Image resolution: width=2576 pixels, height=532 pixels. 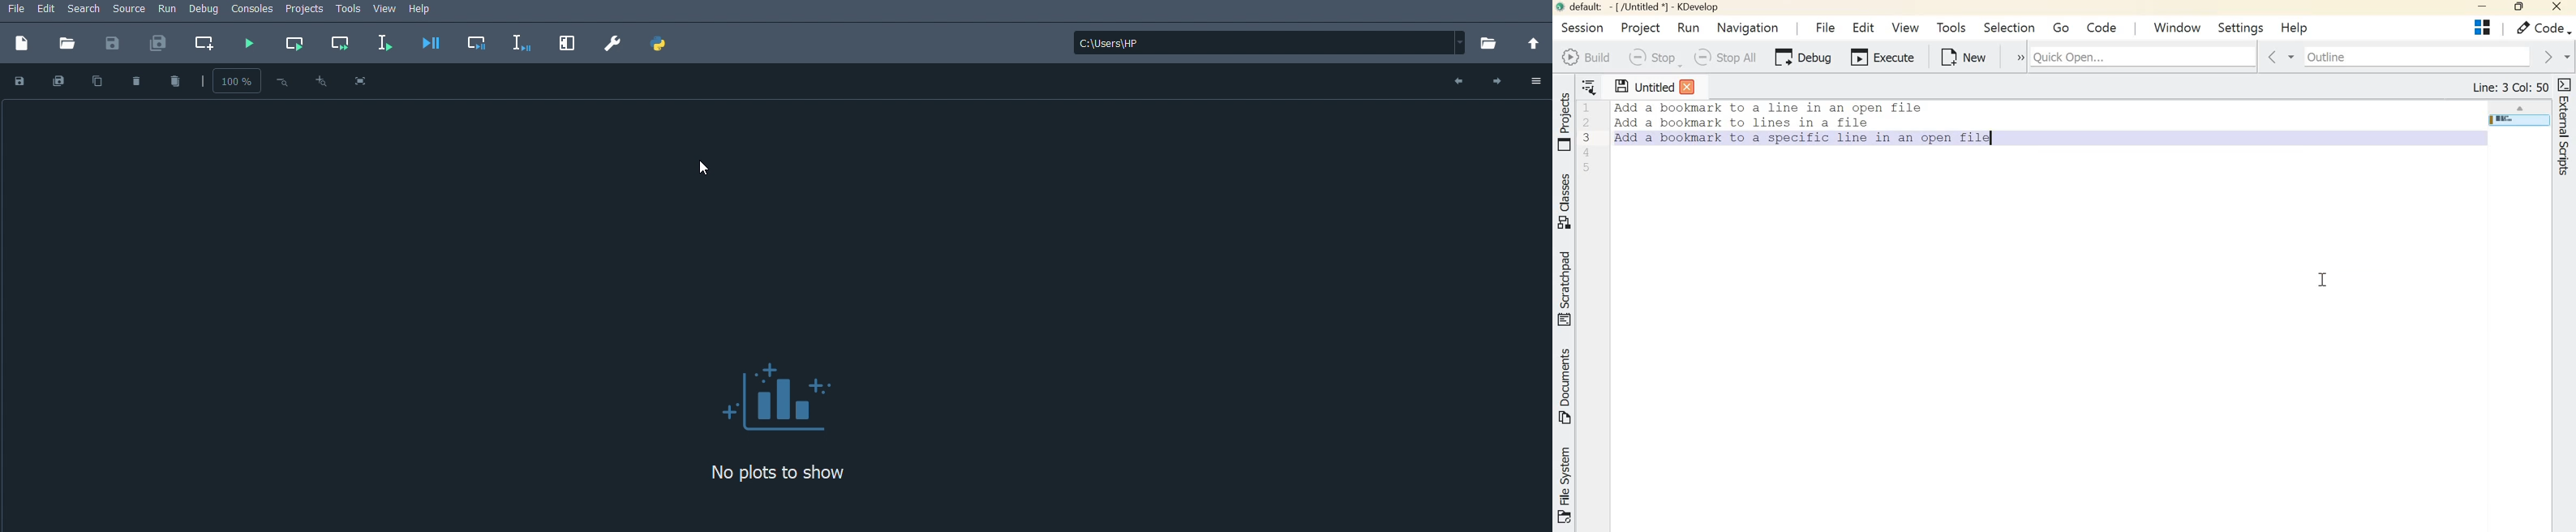 What do you see at coordinates (138, 80) in the screenshot?
I see `delete` at bounding box center [138, 80].